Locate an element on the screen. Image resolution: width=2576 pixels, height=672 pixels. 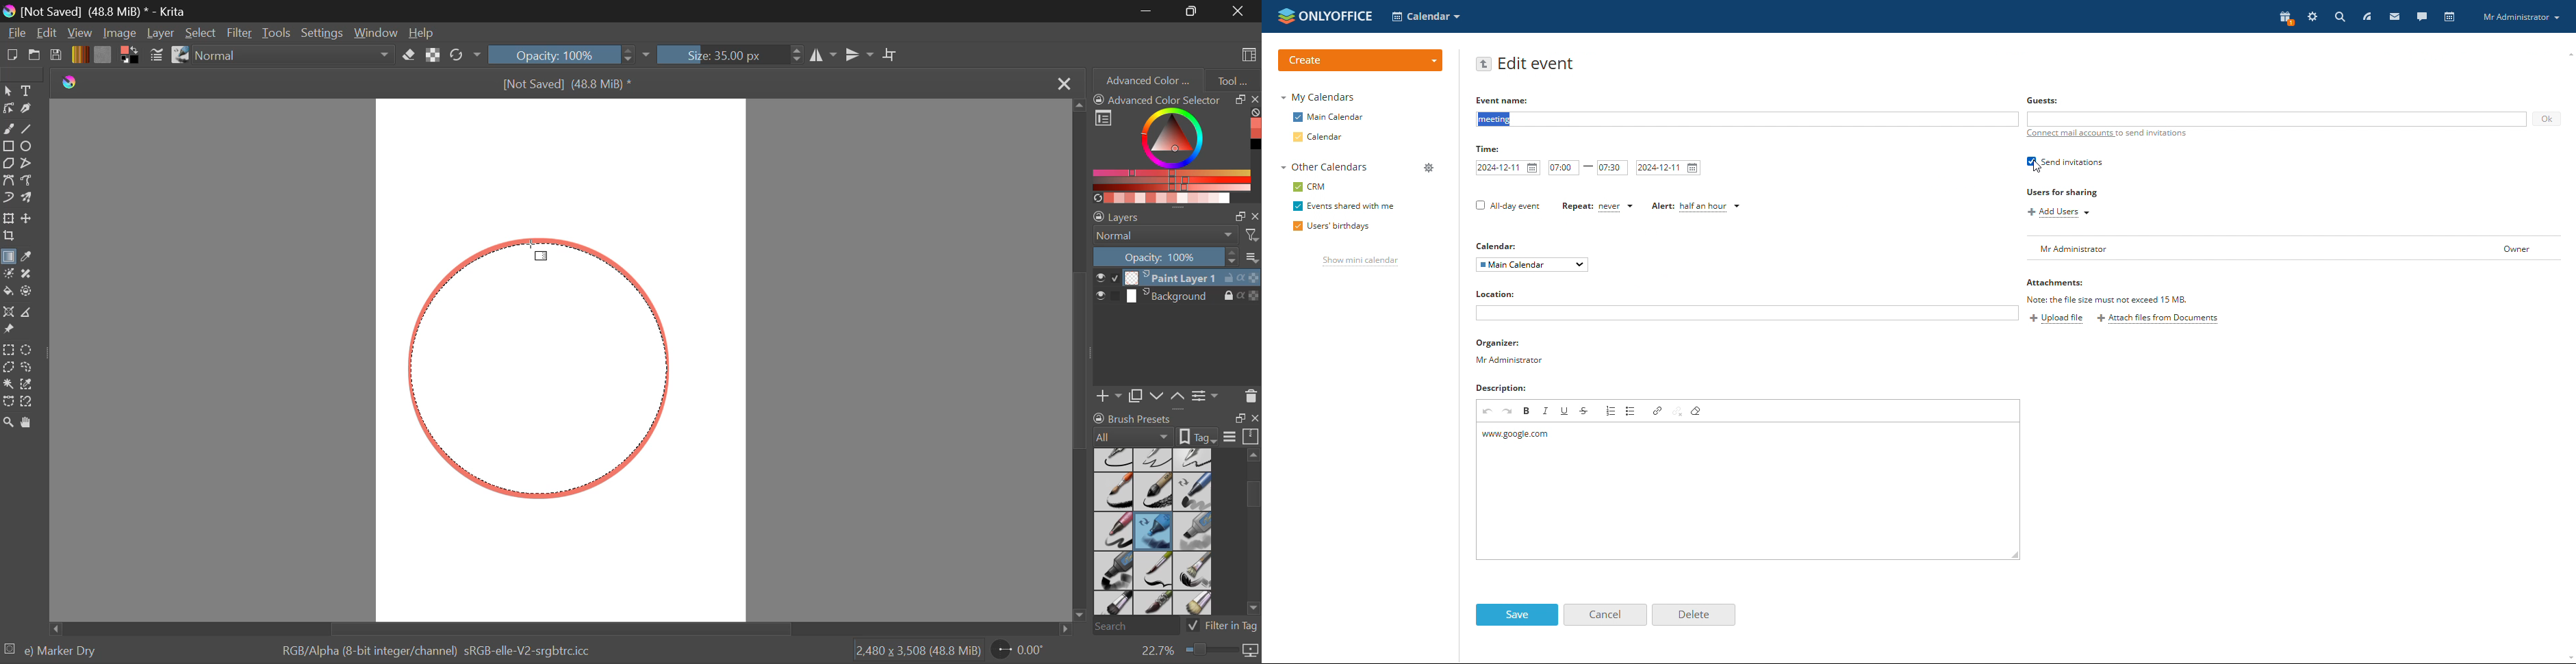
Polyline Tool is located at coordinates (28, 163).